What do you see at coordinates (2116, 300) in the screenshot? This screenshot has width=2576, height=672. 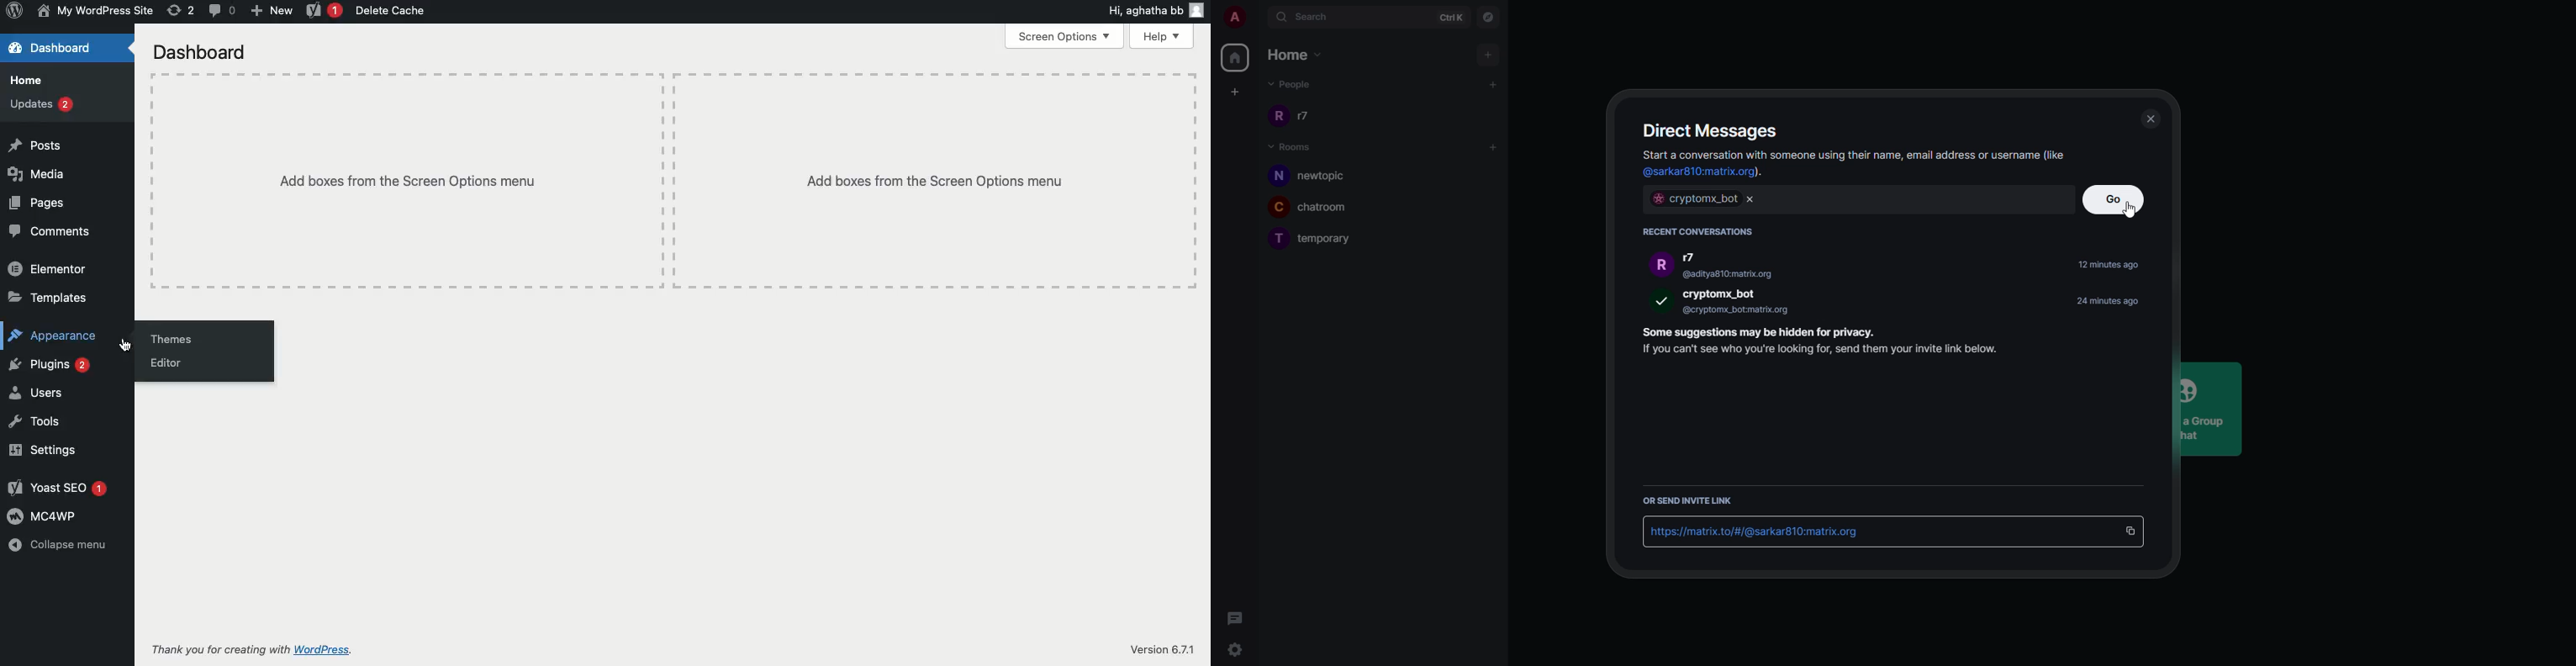 I see `time` at bounding box center [2116, 300].